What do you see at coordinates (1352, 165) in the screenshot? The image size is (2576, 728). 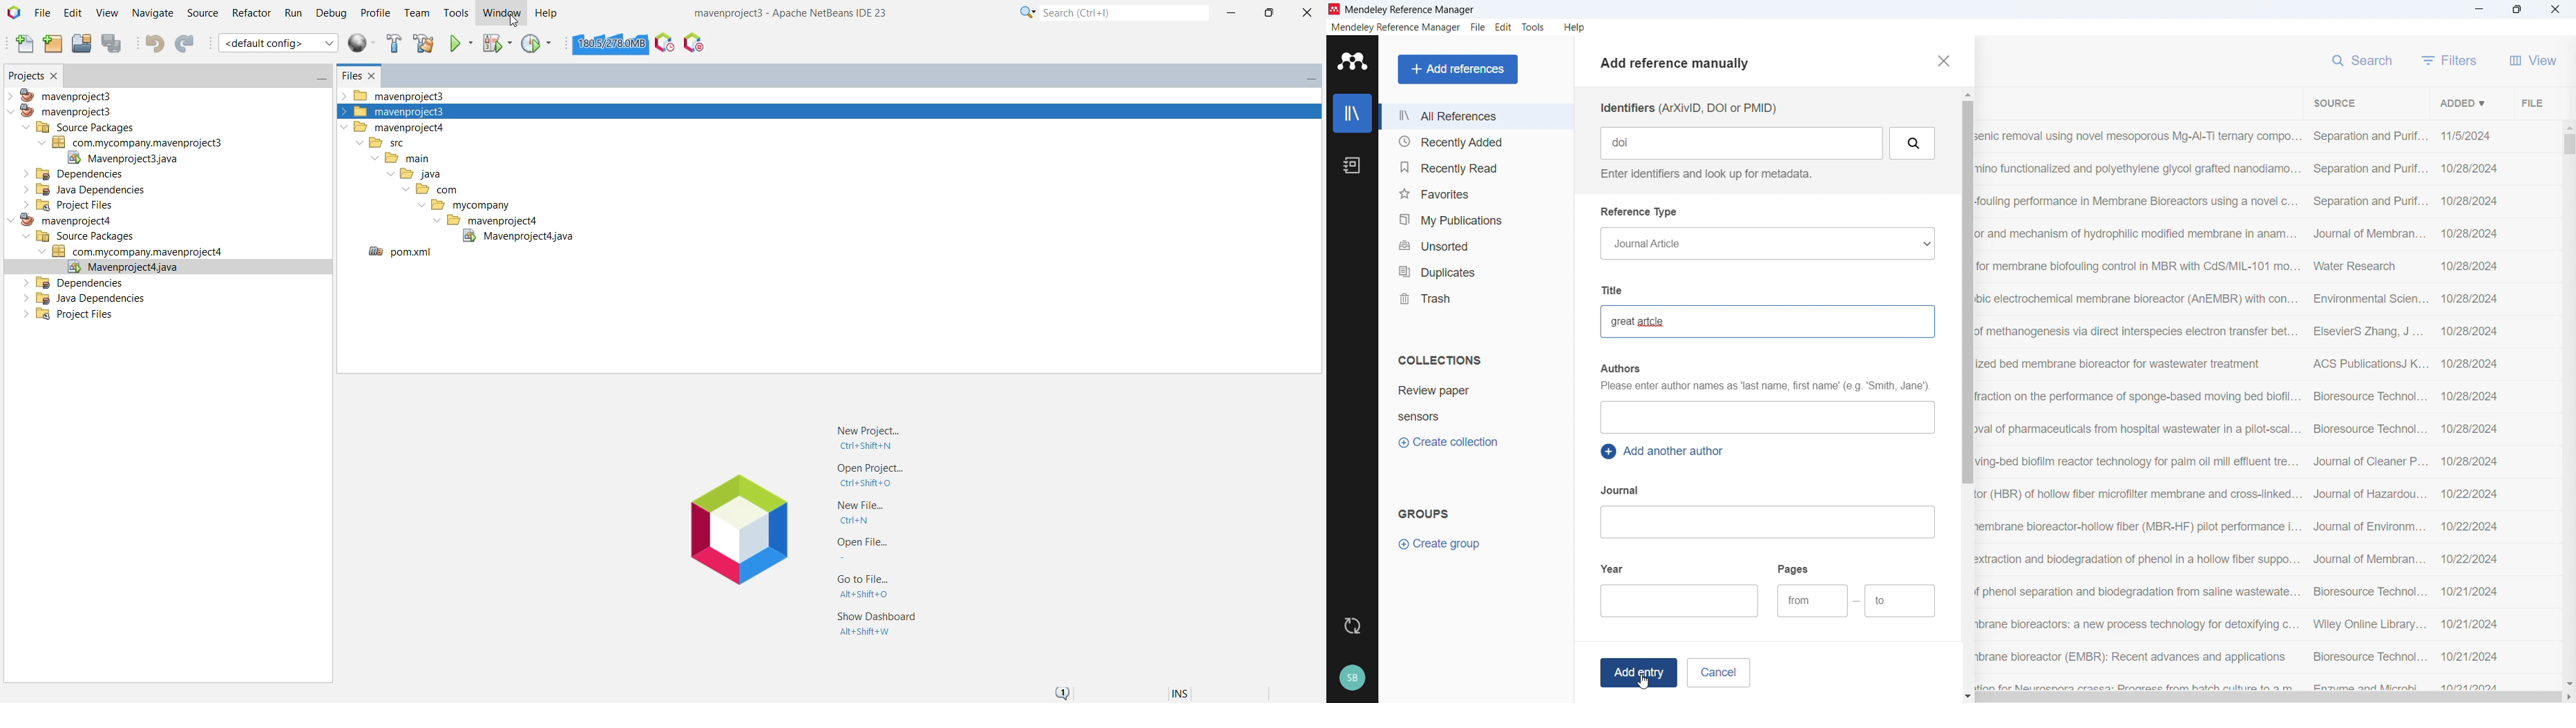 I see `Notebook ` at bounding box center [1352, 165].